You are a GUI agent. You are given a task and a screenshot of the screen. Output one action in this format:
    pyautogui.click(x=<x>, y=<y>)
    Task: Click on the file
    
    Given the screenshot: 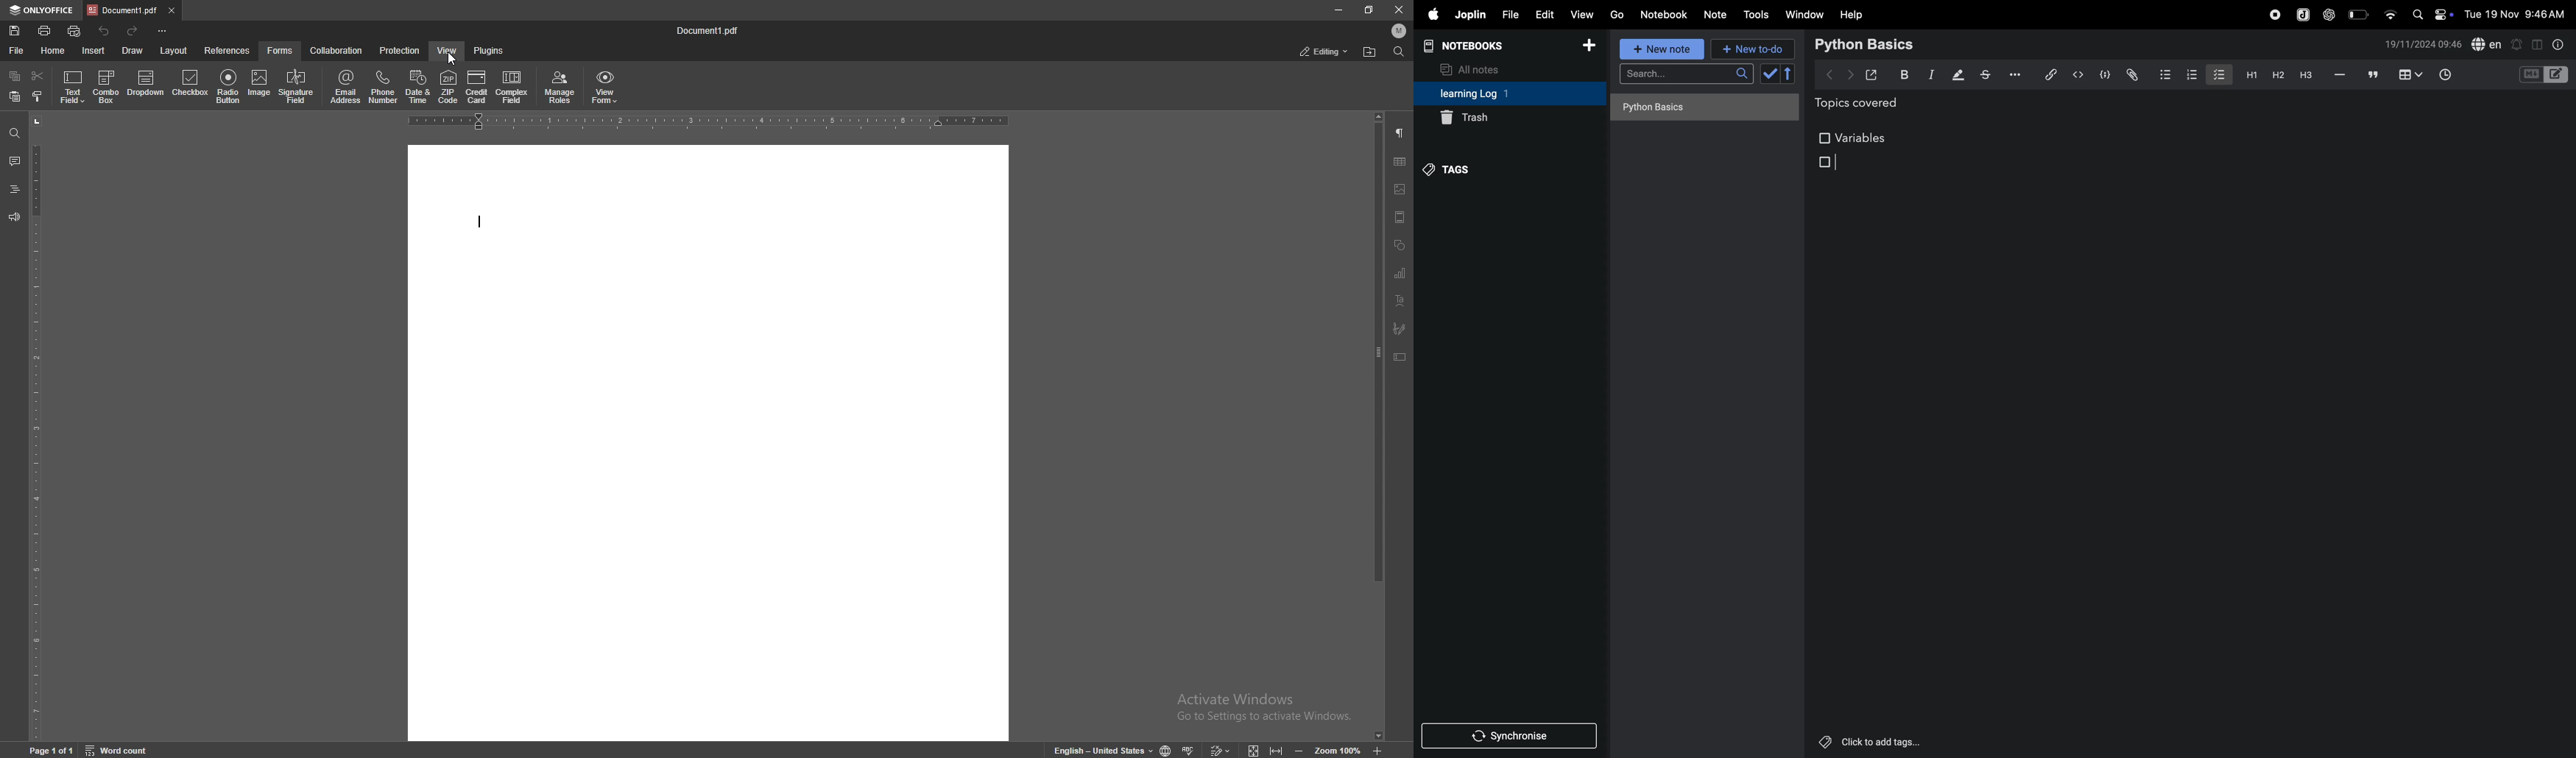 What is the action you would take?
    pyautogui.click(x=17, y=50)
    